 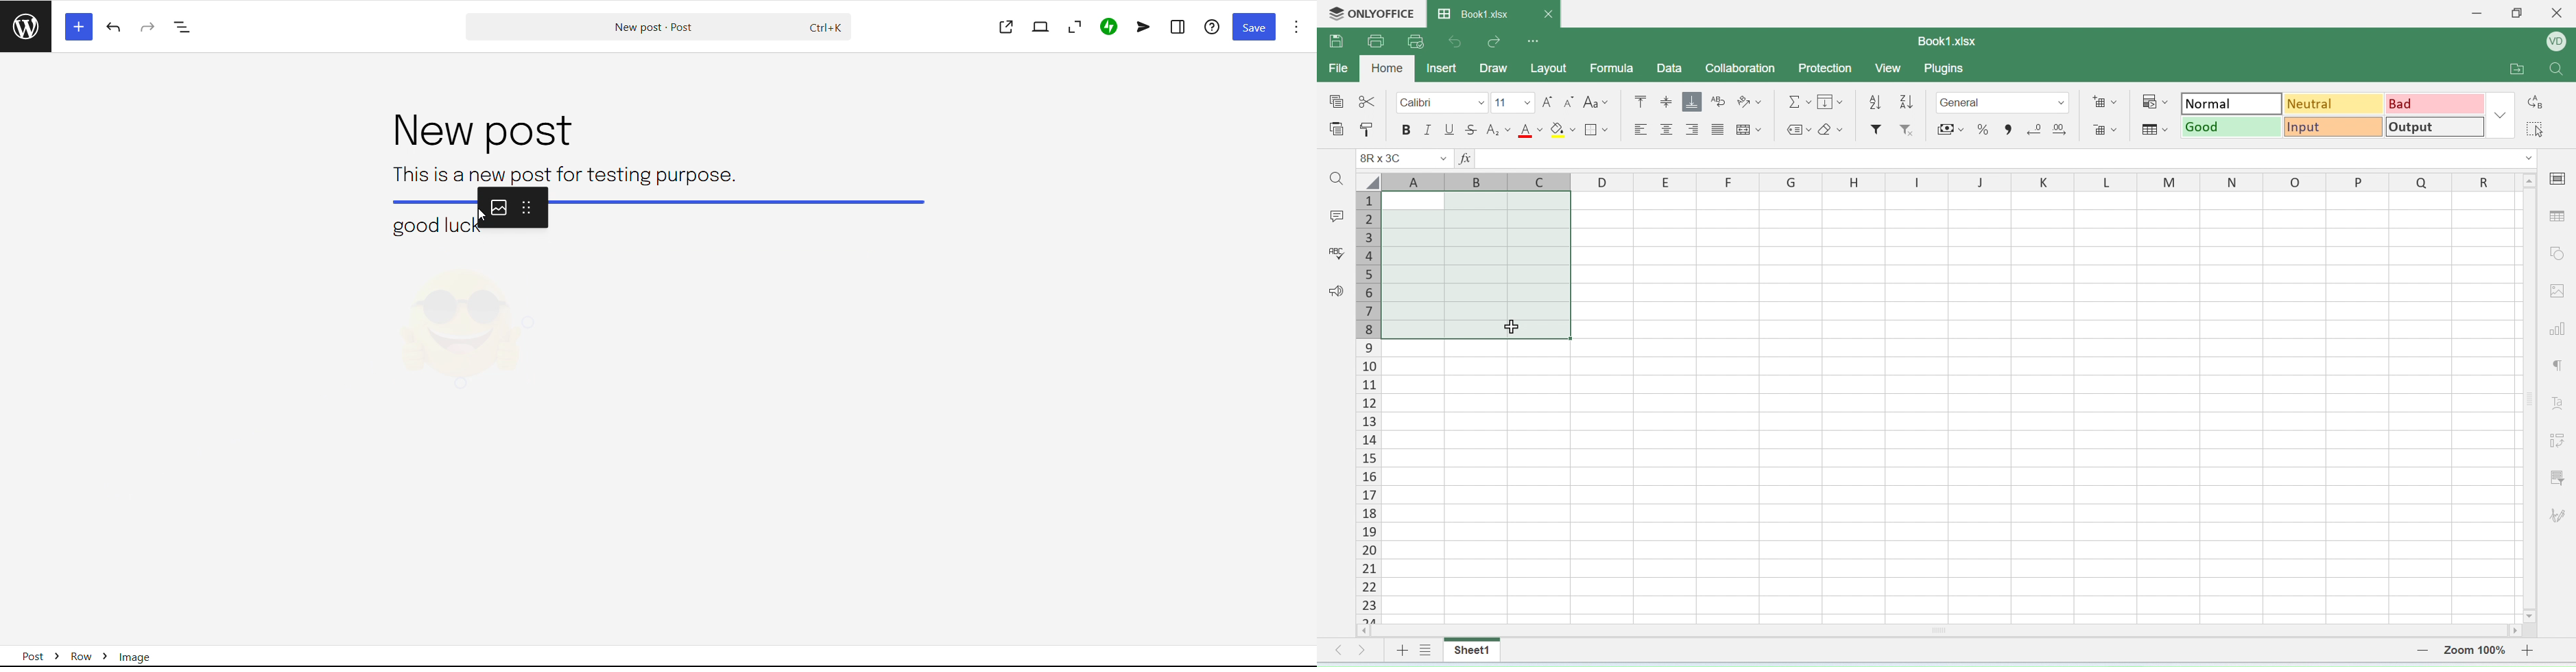 What do you see at coordinates (1006, 27) in the screenshot?
I see `view post` at bounding box center [1006, 27].